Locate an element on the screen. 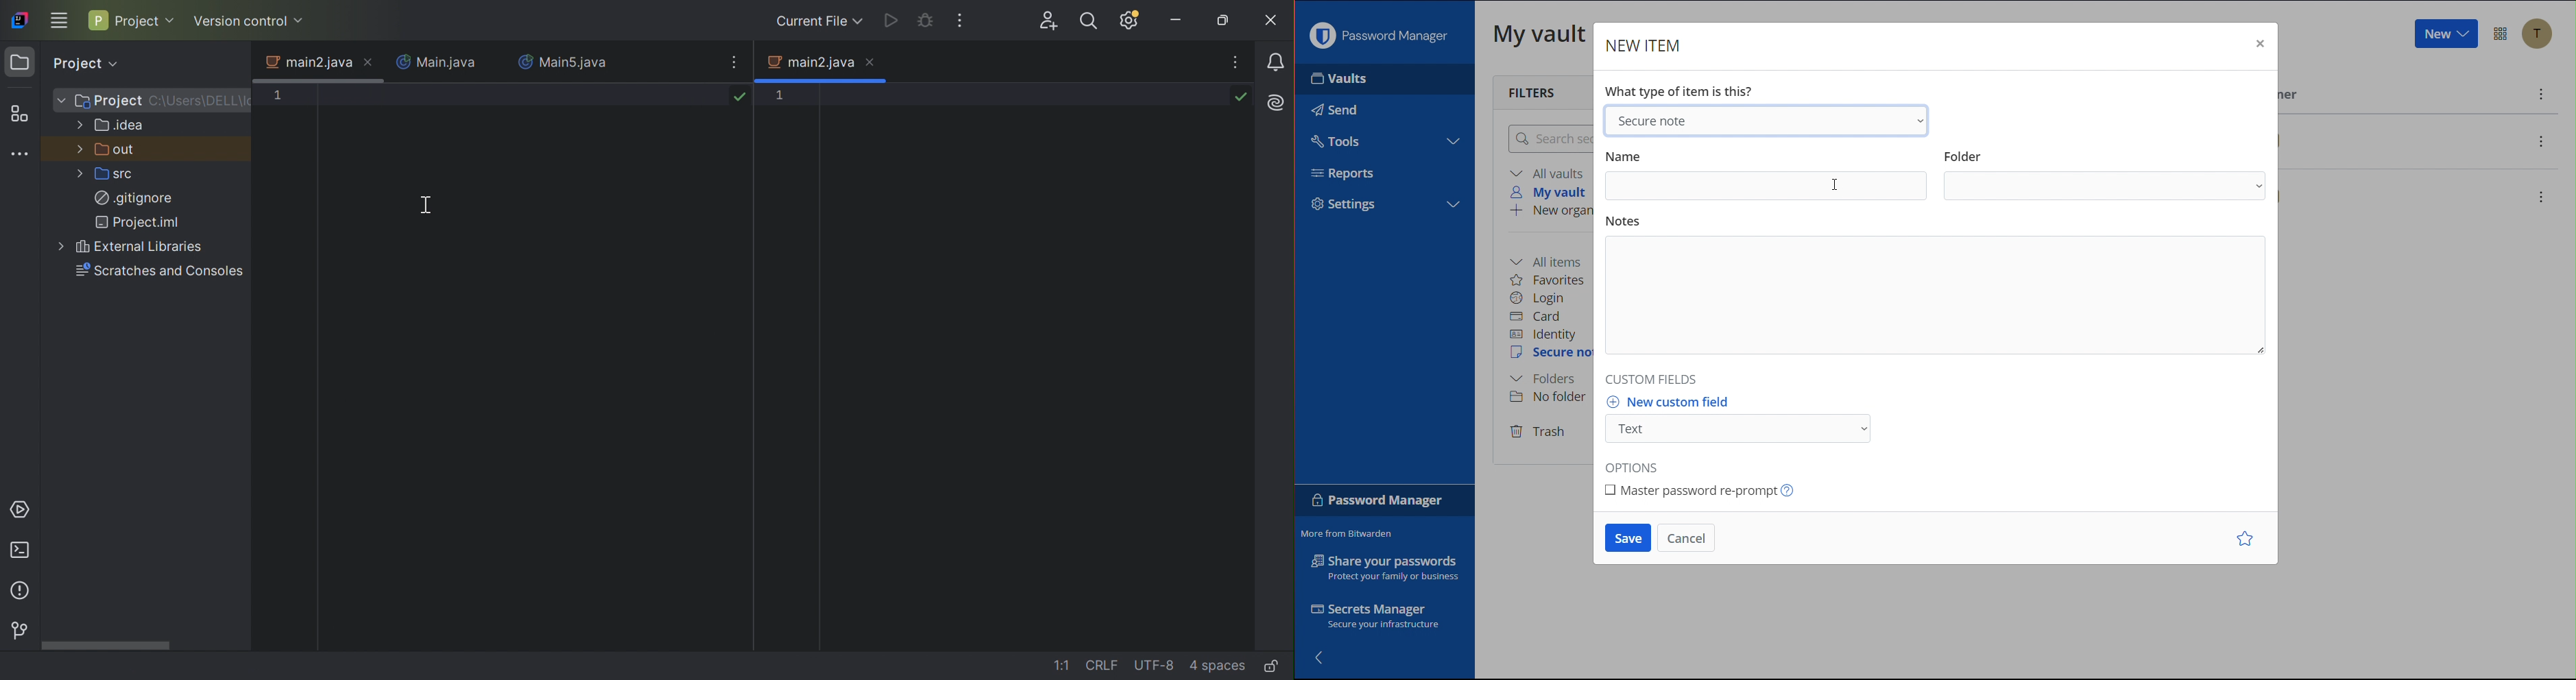 Image resolution: width=2576 pixels, height=700 pixels. Make file read-only is located at coordinates (1271, 664).